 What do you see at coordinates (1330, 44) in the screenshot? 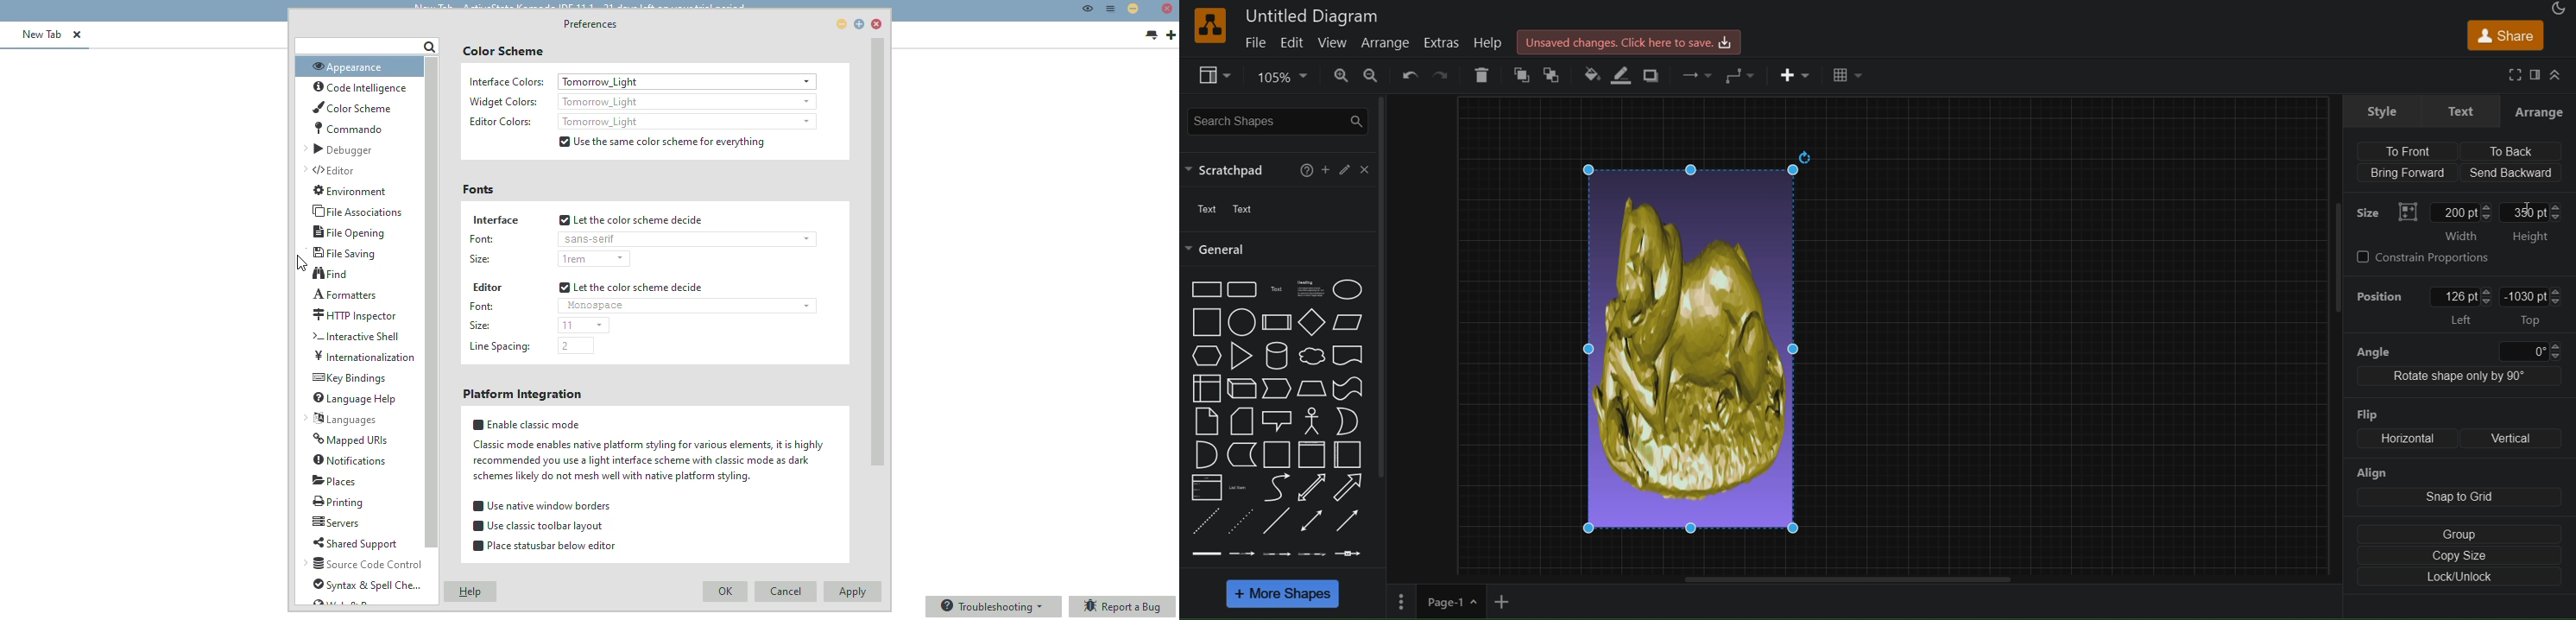
I see `view` at bounding box center [1330, 44].